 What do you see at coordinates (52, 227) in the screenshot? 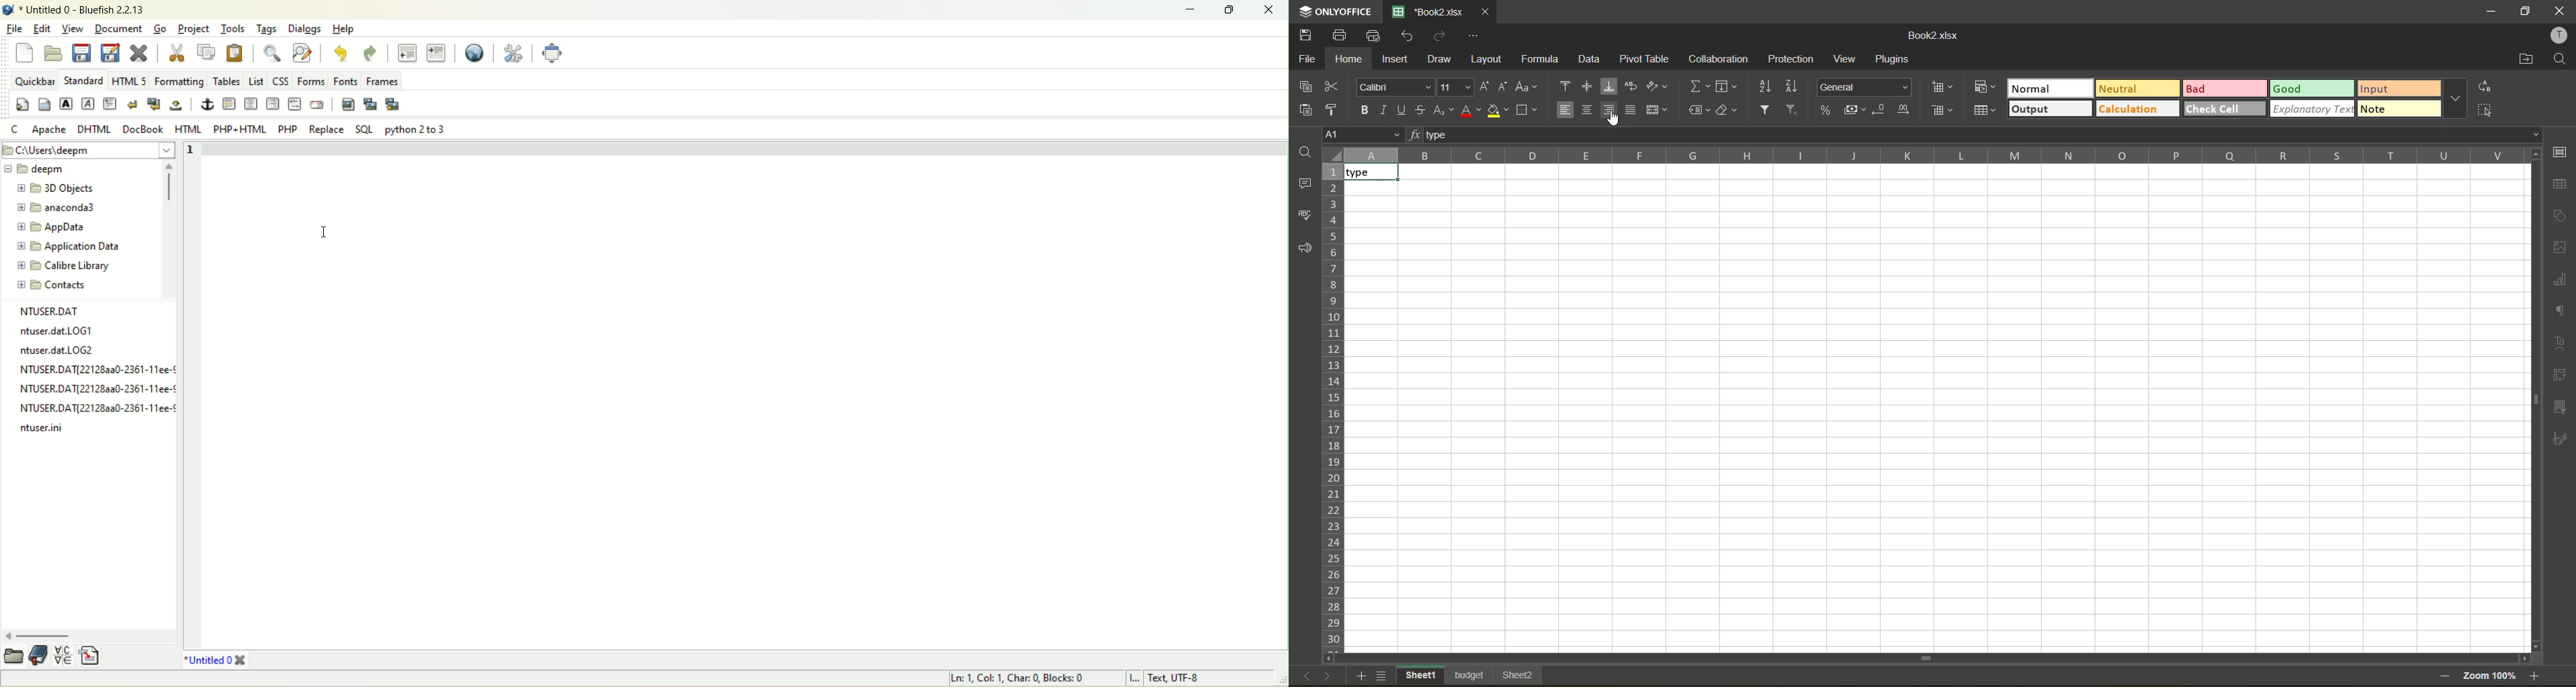
I see `folder name` at bounding box center [52, 227].